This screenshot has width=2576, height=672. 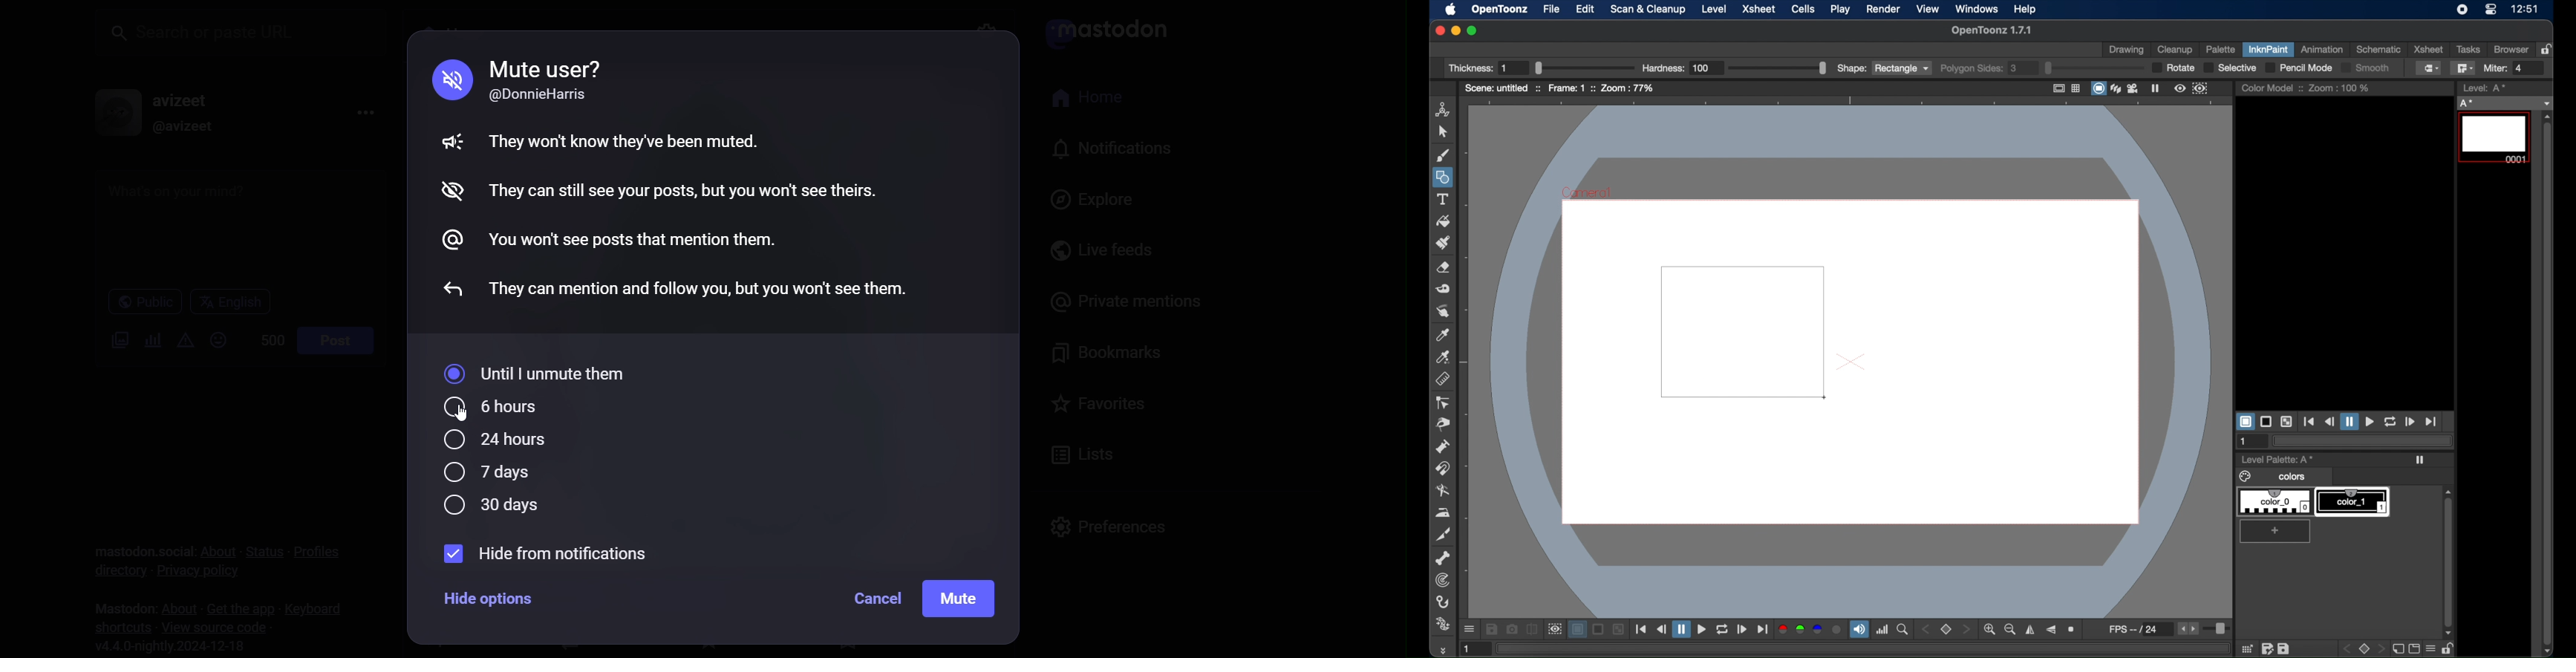 I want to click on cursor, so click(x=466, y=420).